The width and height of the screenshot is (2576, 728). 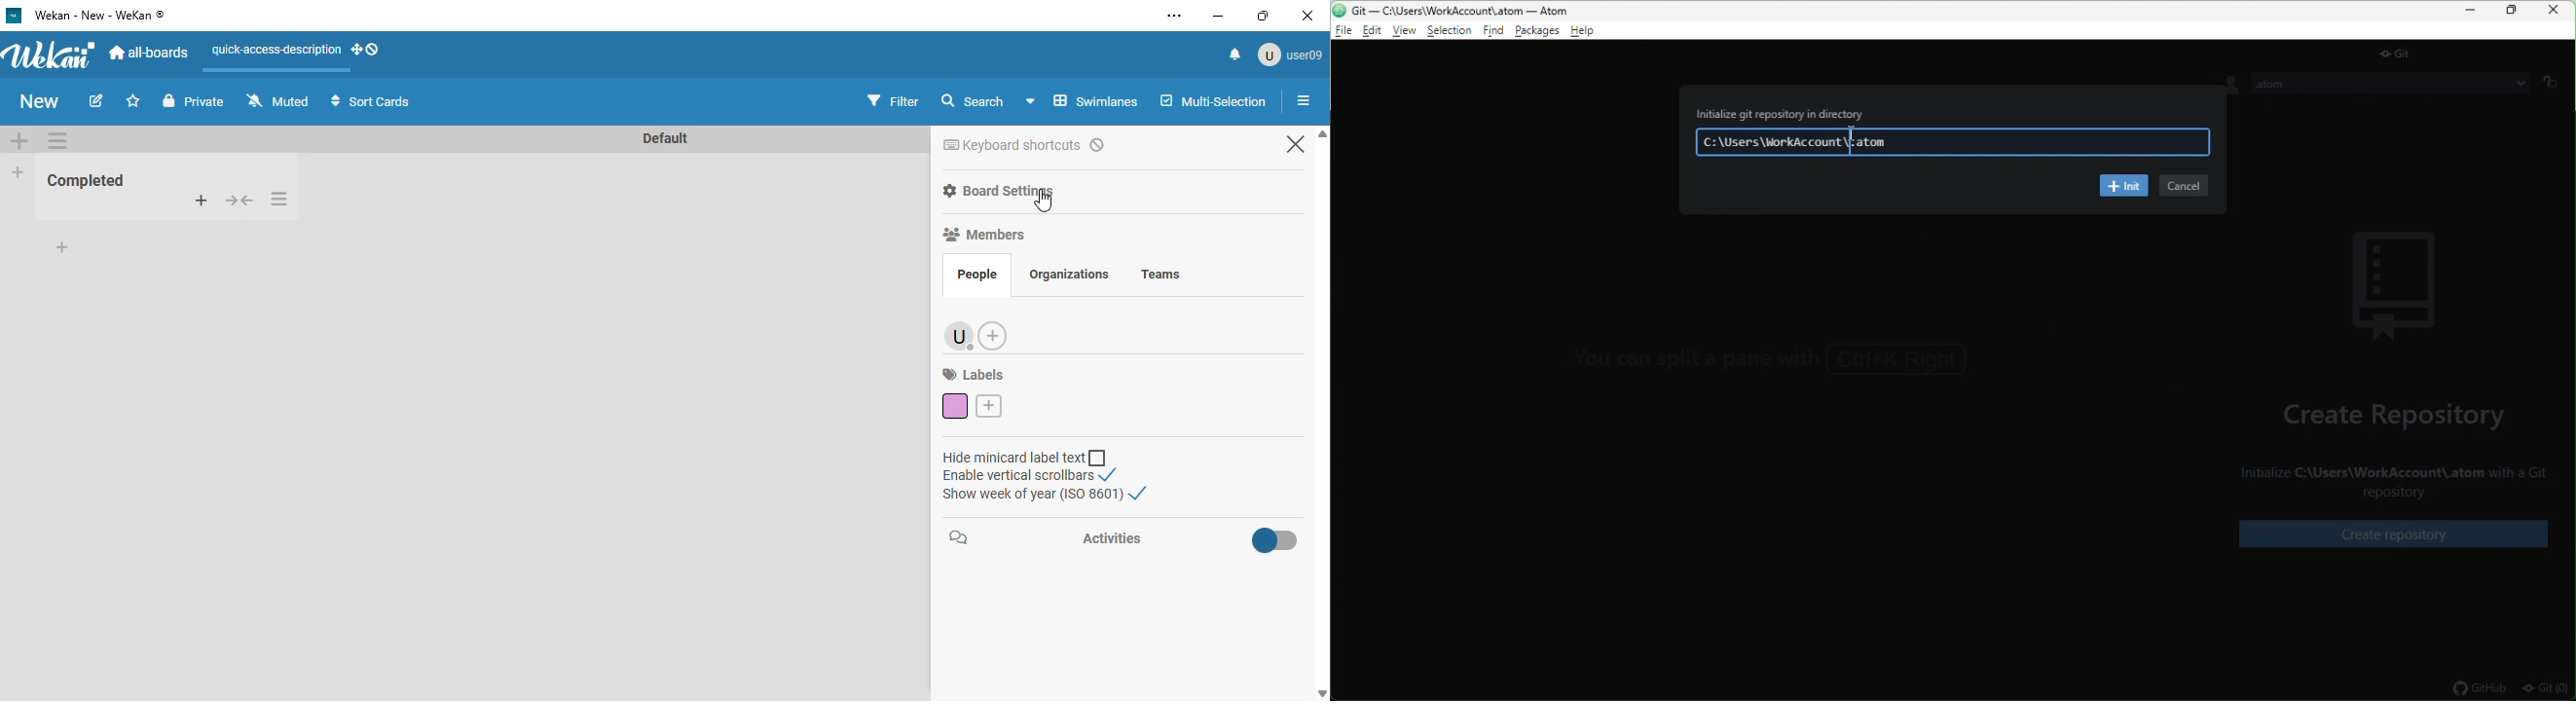 I want to click on edit, so click(x=1375, y=31).